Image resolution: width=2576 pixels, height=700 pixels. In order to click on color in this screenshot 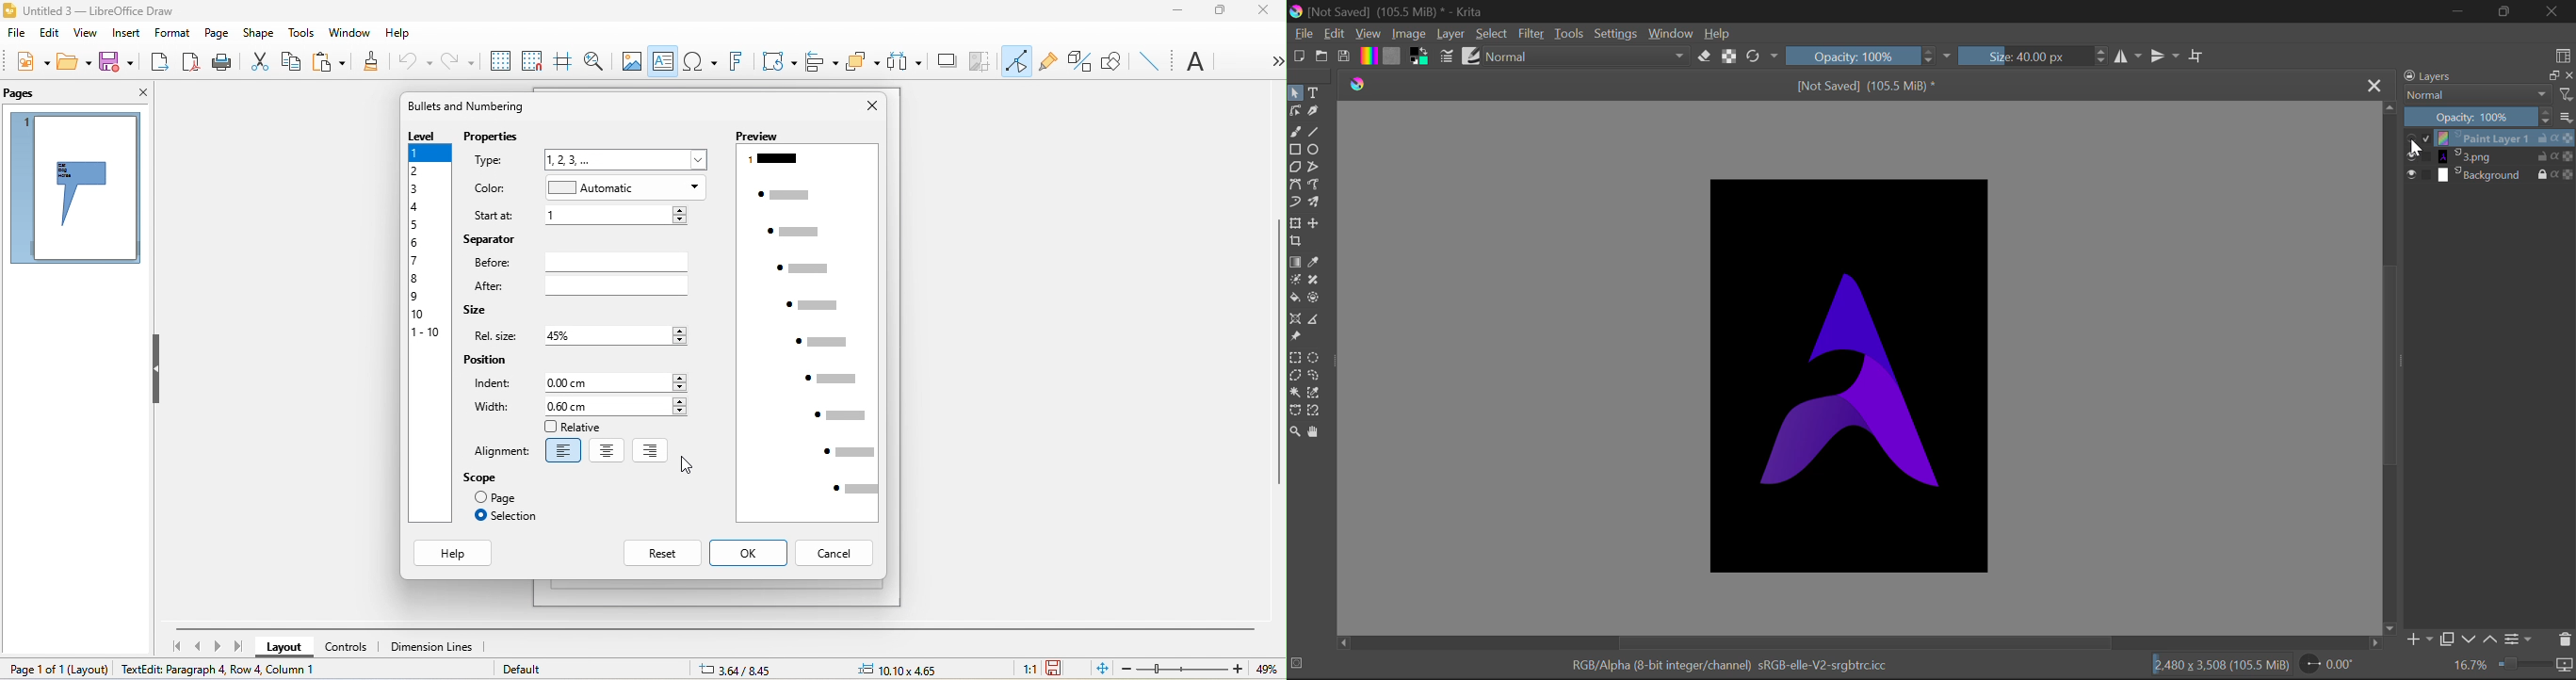, I will do `click(494, 189)`.